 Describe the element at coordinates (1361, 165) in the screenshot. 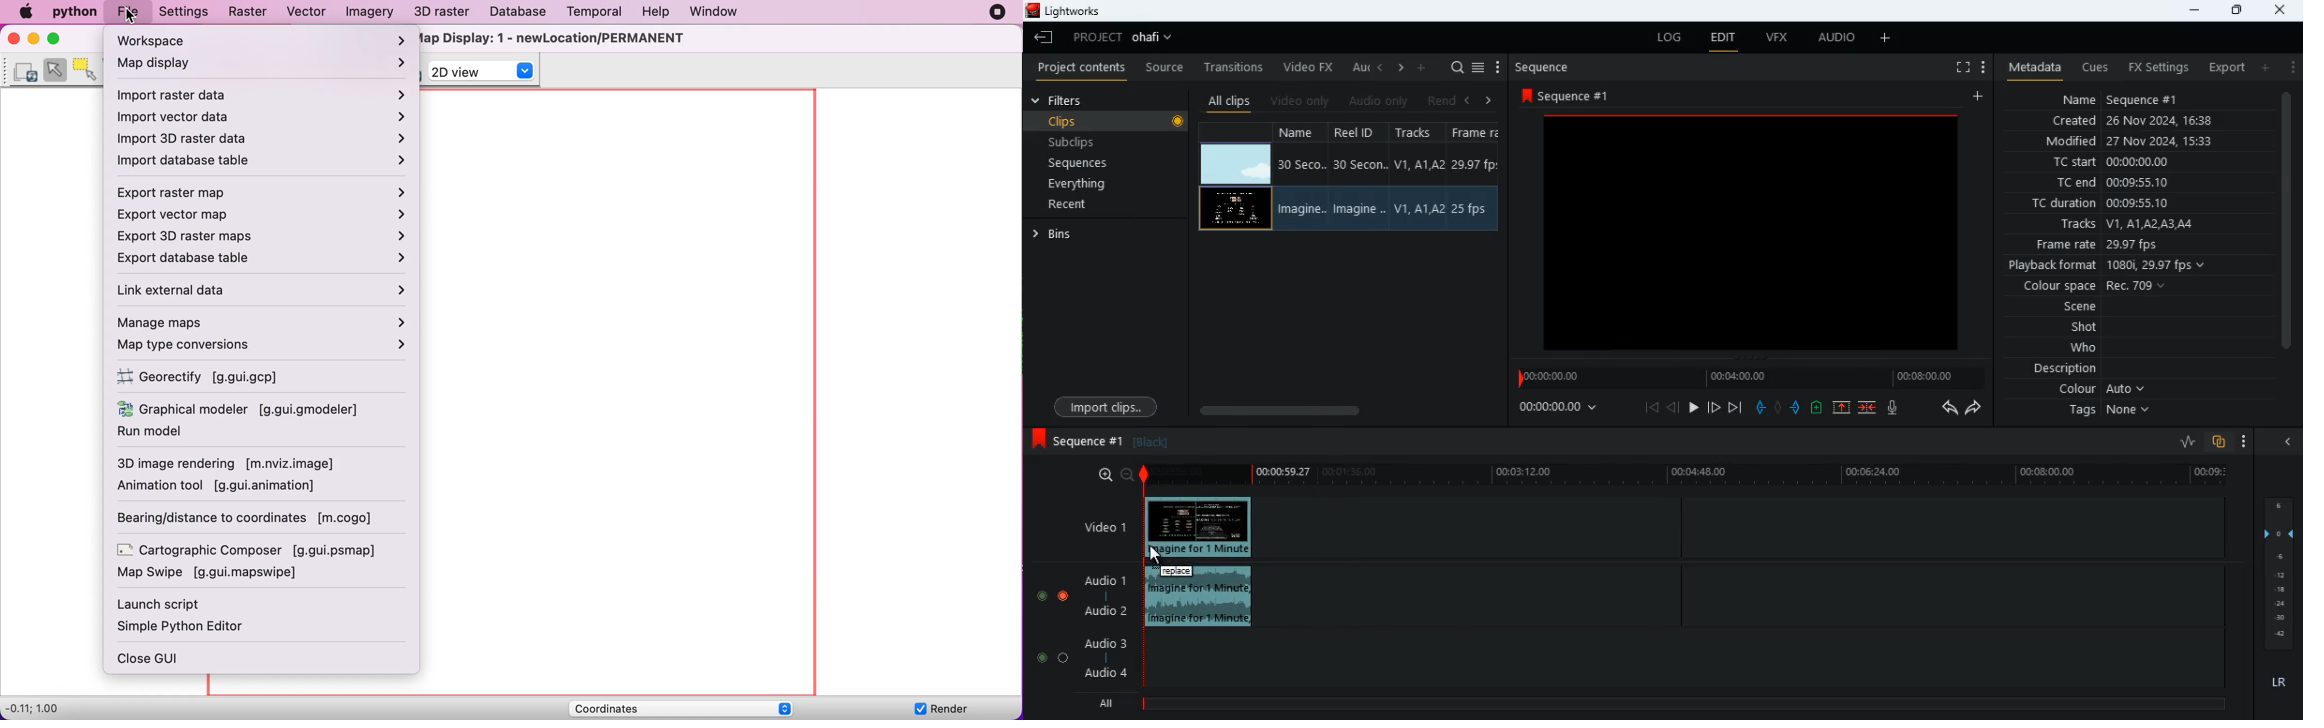

I see `Reel ID` at that location.